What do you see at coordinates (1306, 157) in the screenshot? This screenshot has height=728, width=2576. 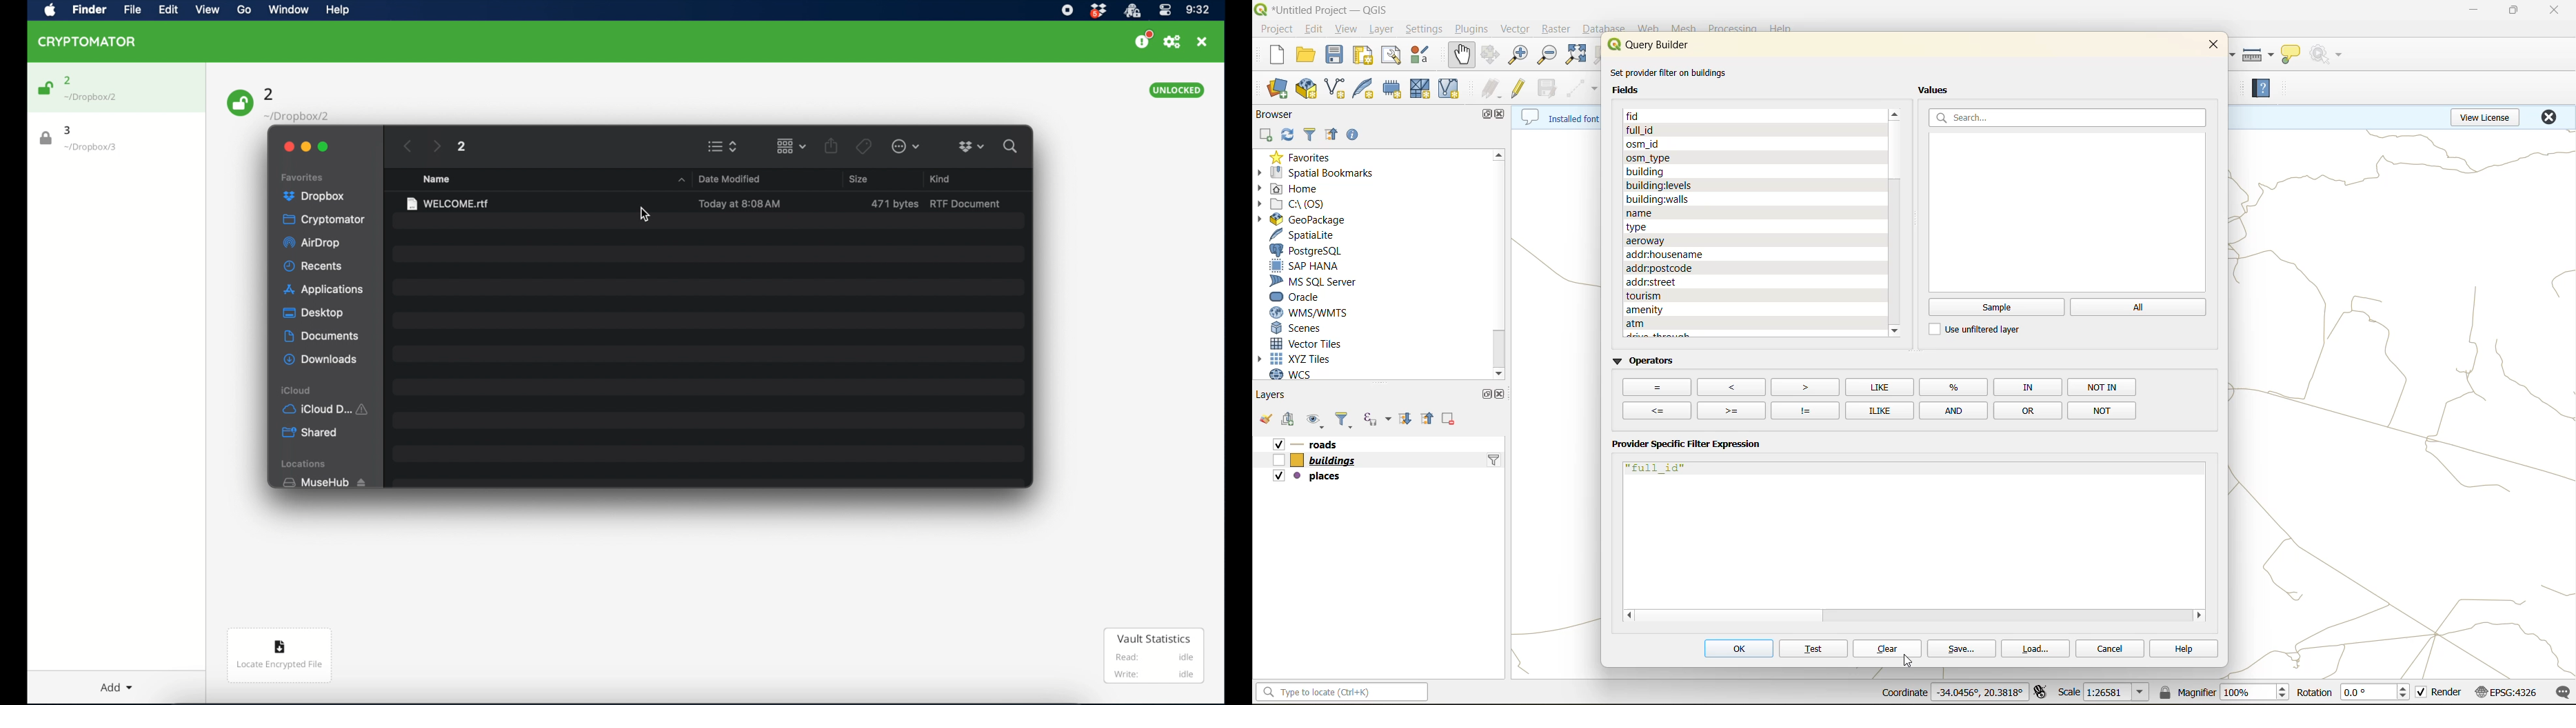 I see `favorites` at bounding box center [1306, 157].